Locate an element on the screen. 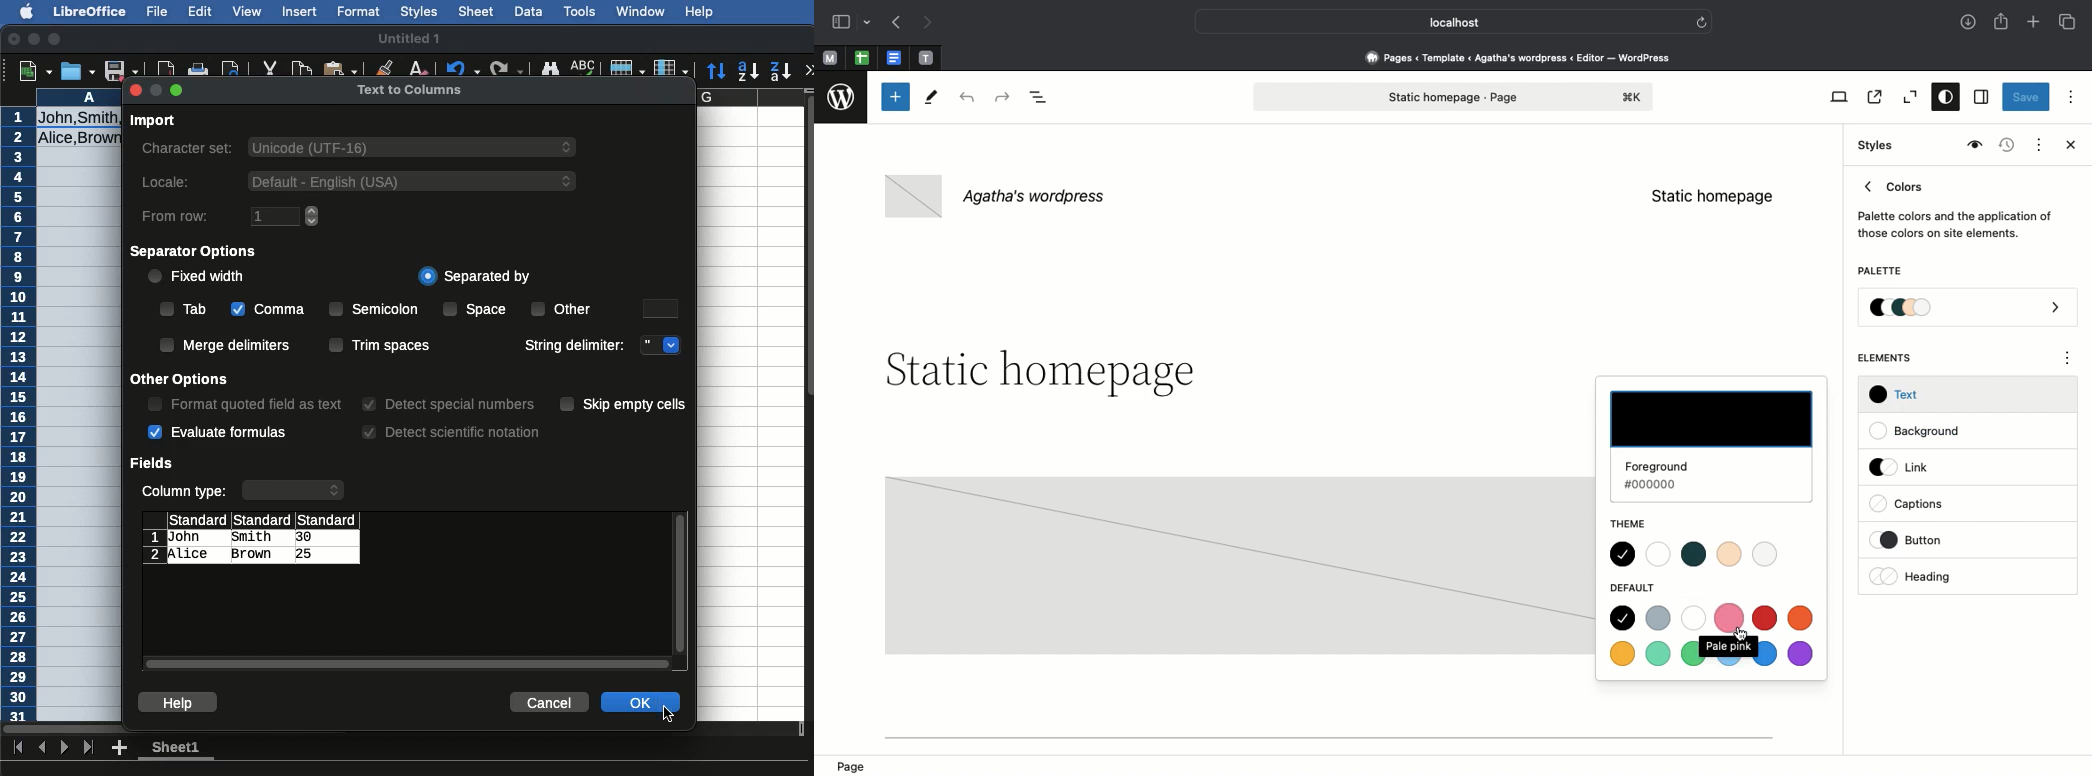  More is located at coordinates (809, 69).